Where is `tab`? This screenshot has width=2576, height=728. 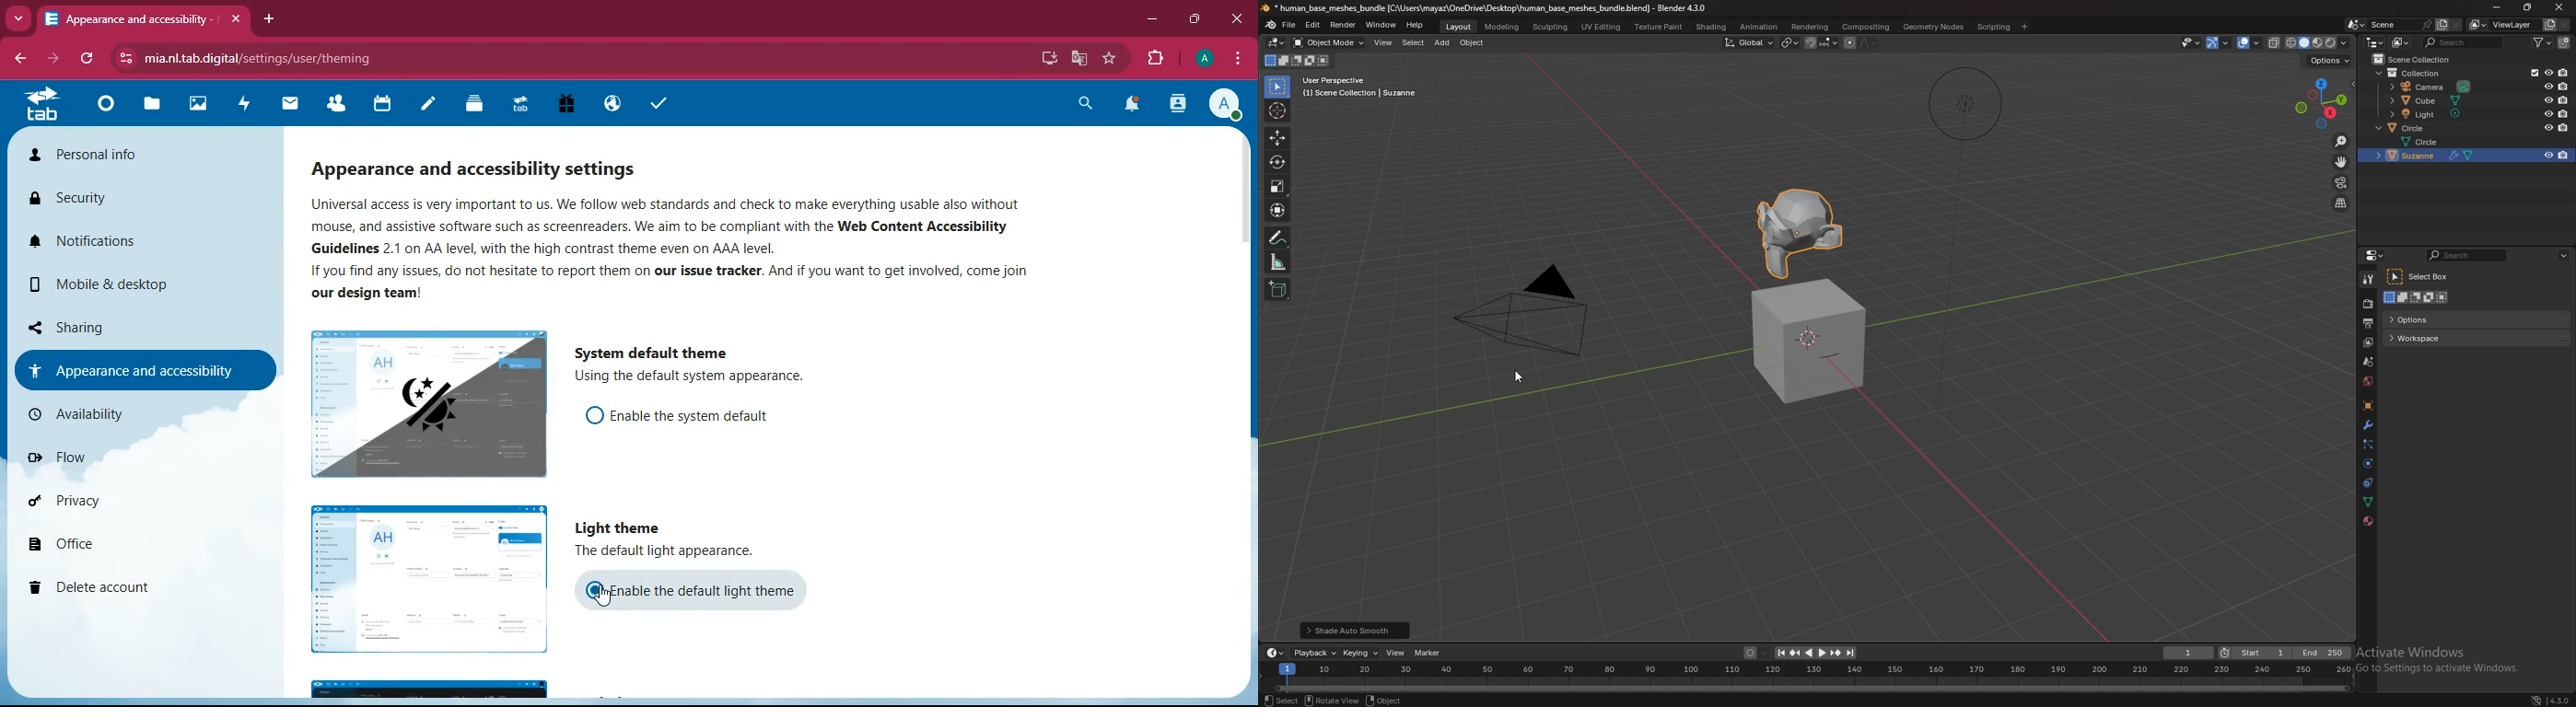 tab is located at coordinates (134, 18).